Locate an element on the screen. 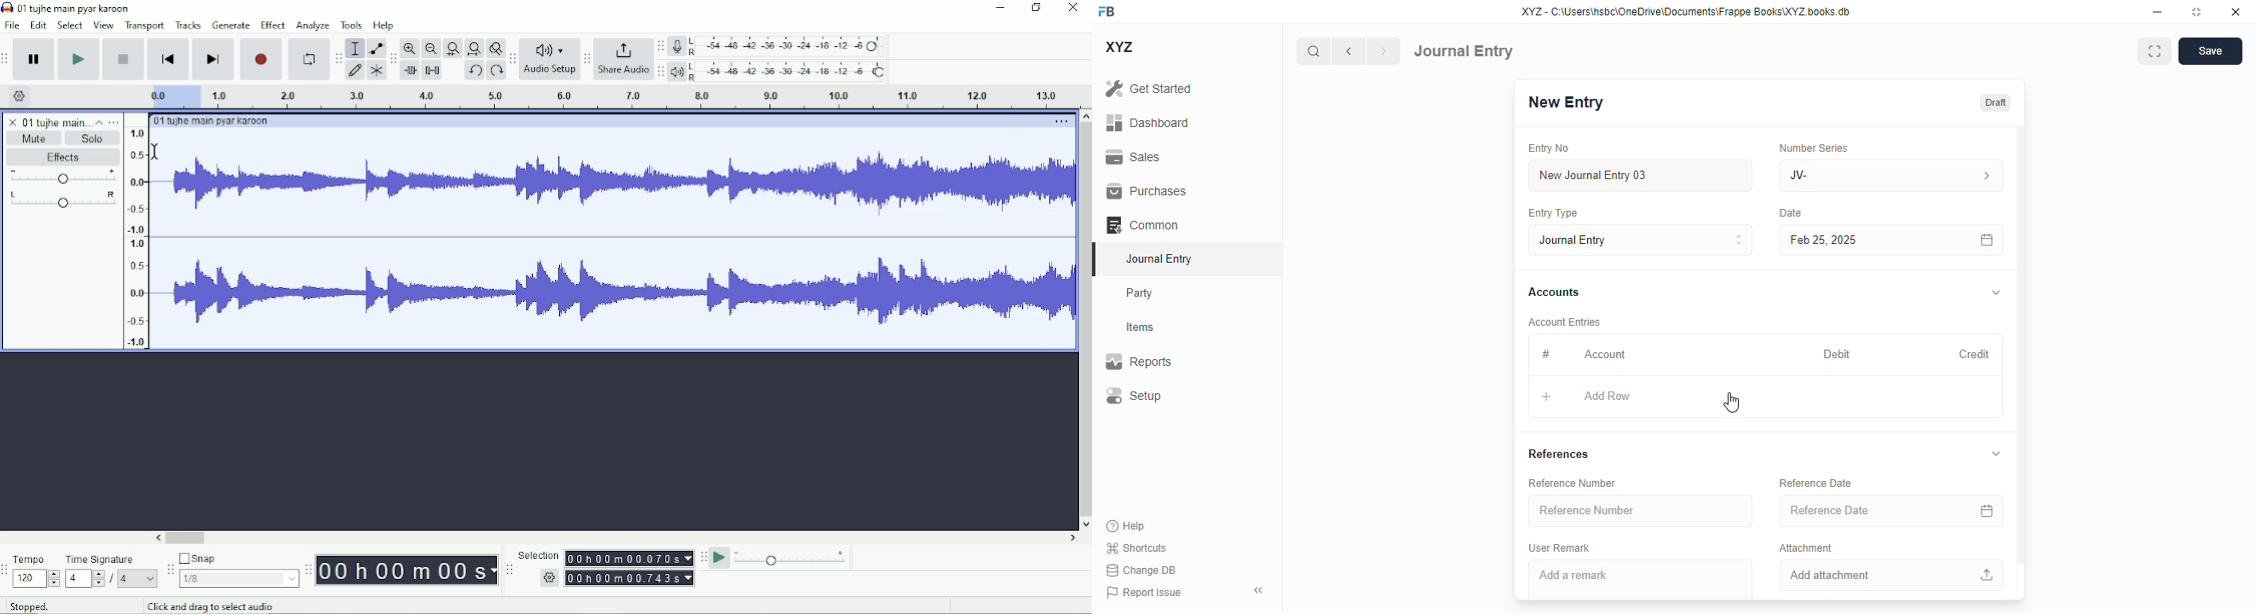  JV- is located at coordinates (1854, 176).